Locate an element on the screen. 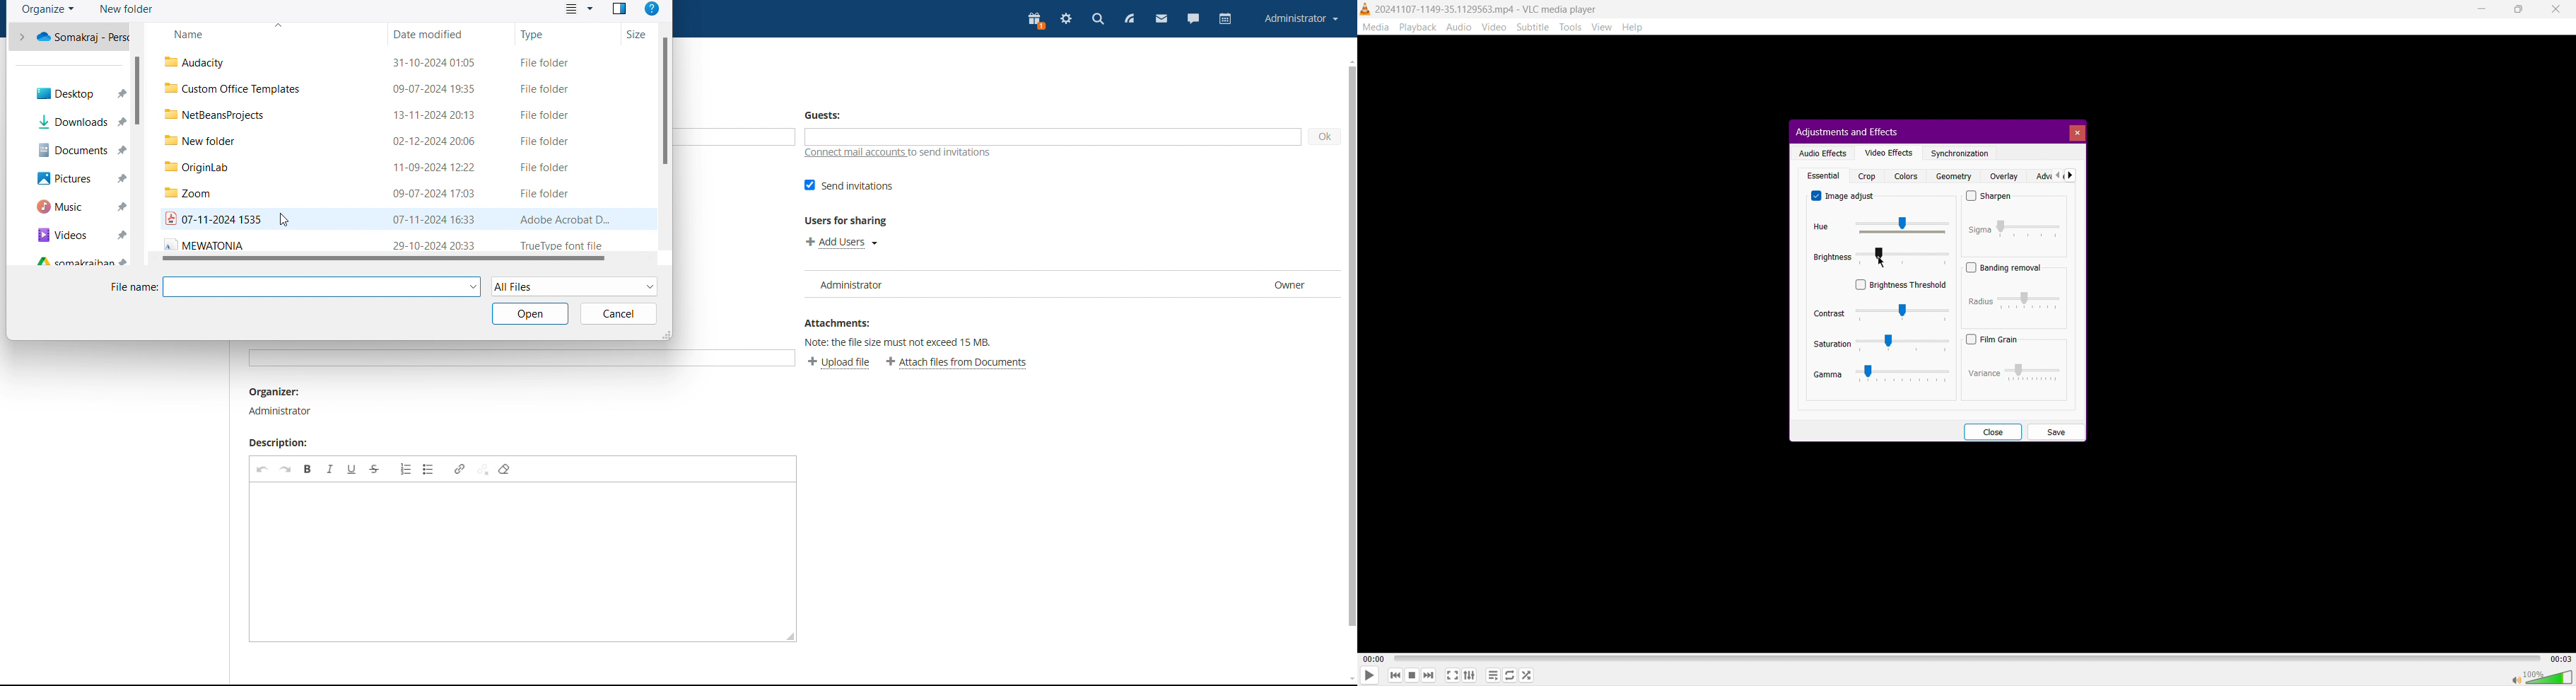  Contrast is located at coordinates (1880, 313).